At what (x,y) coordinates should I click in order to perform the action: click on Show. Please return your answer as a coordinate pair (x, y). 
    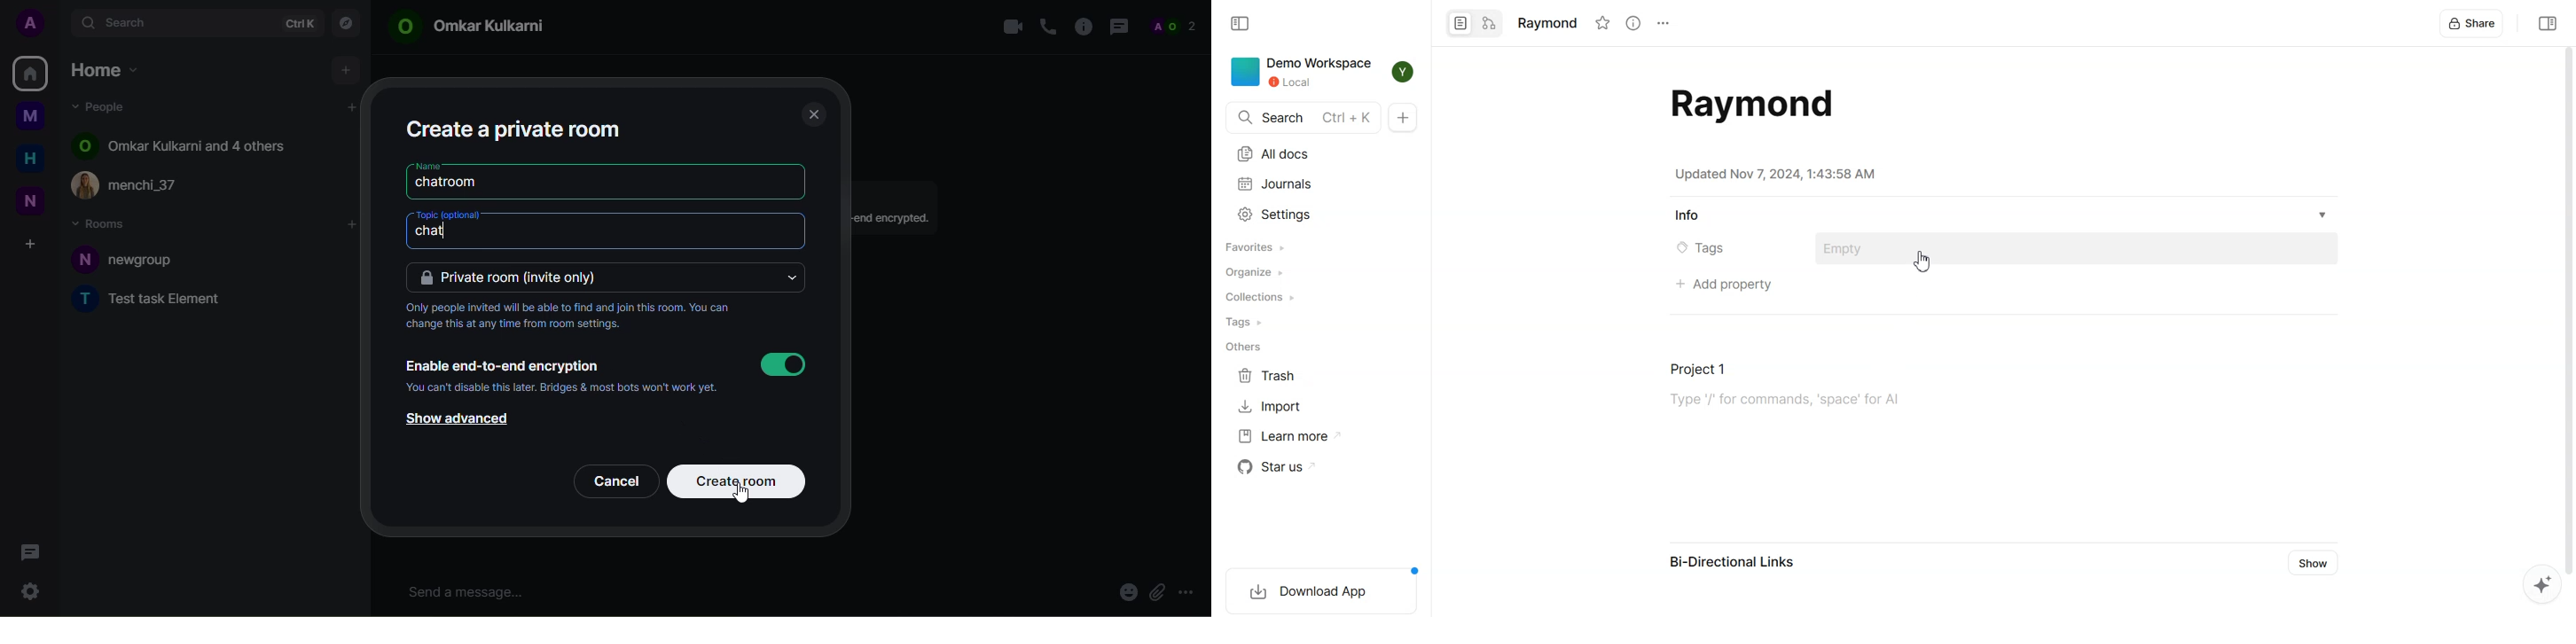
    Looking at the image, I should click on (2316, 563).